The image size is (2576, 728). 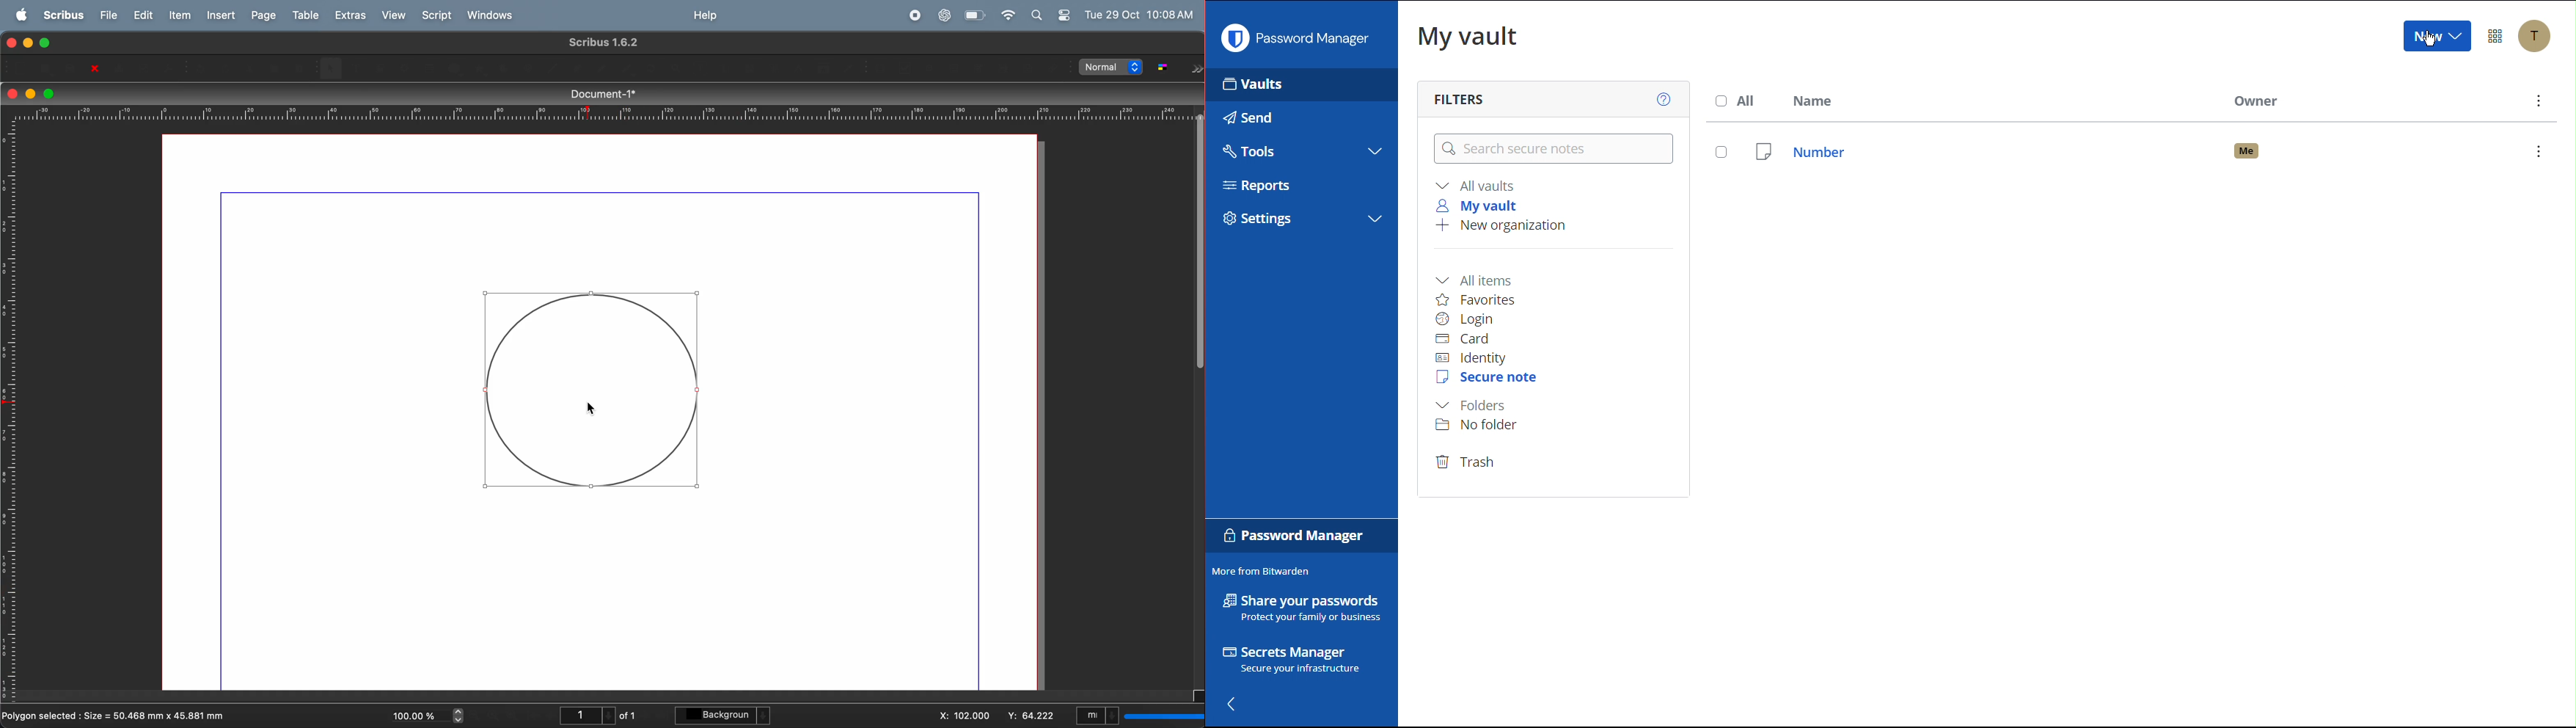 What do you see at coordinates (1478, 185) in the screenshot?
I see `All vaults` at bounding box center [1478, 185].